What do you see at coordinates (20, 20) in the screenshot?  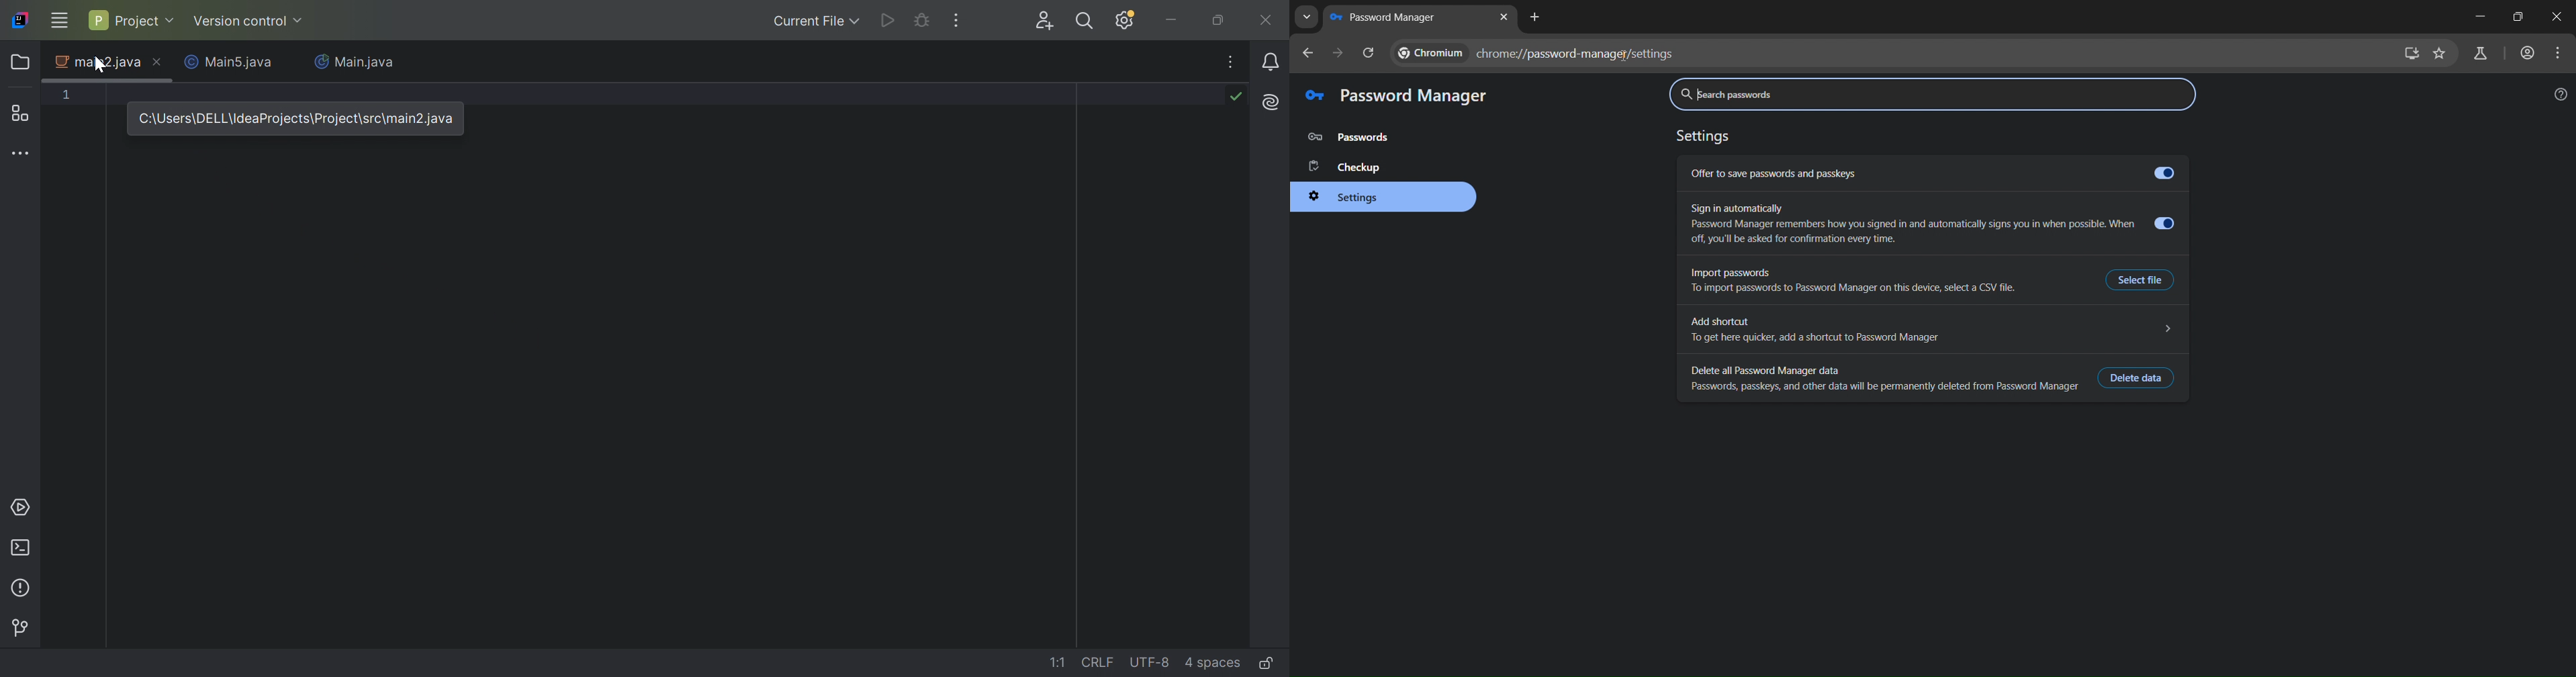 I see `IntelliJ IDEA icon` at bounding box center [20, 20].